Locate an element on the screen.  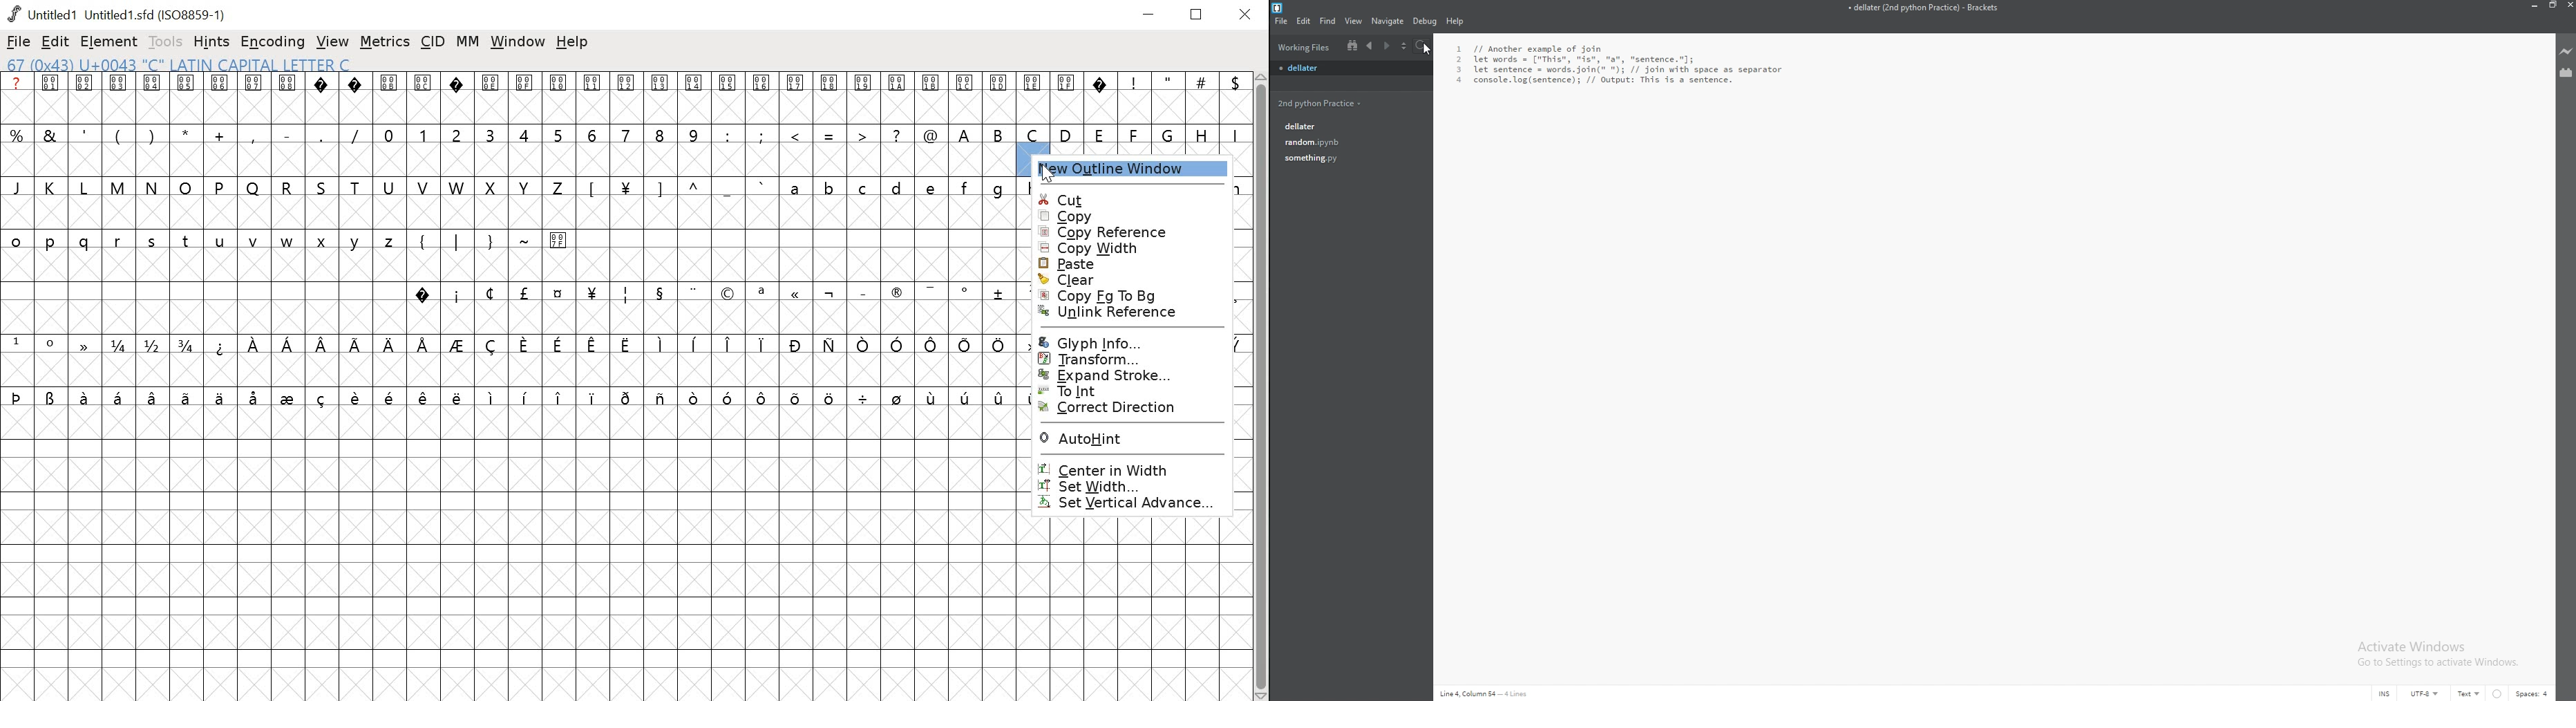
glyphs is located at coordinates (507, 245).